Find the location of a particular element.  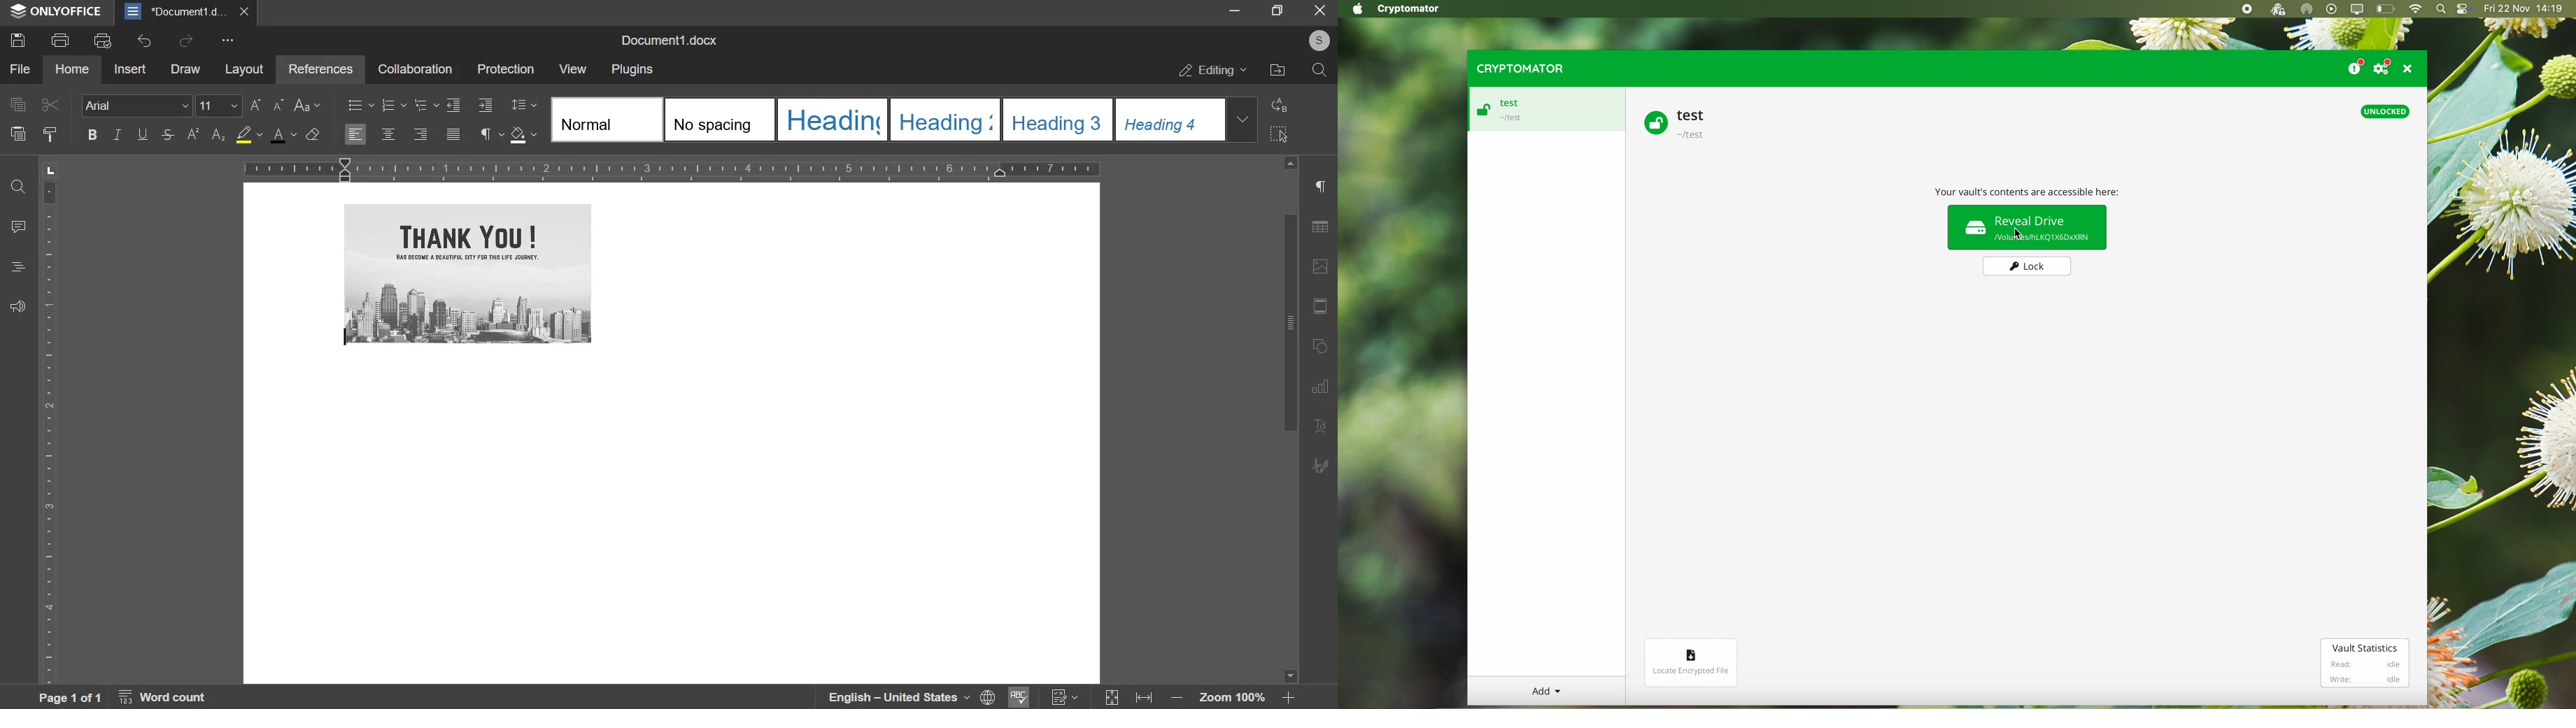

Set Document Language is located at coordinates (988, 696).